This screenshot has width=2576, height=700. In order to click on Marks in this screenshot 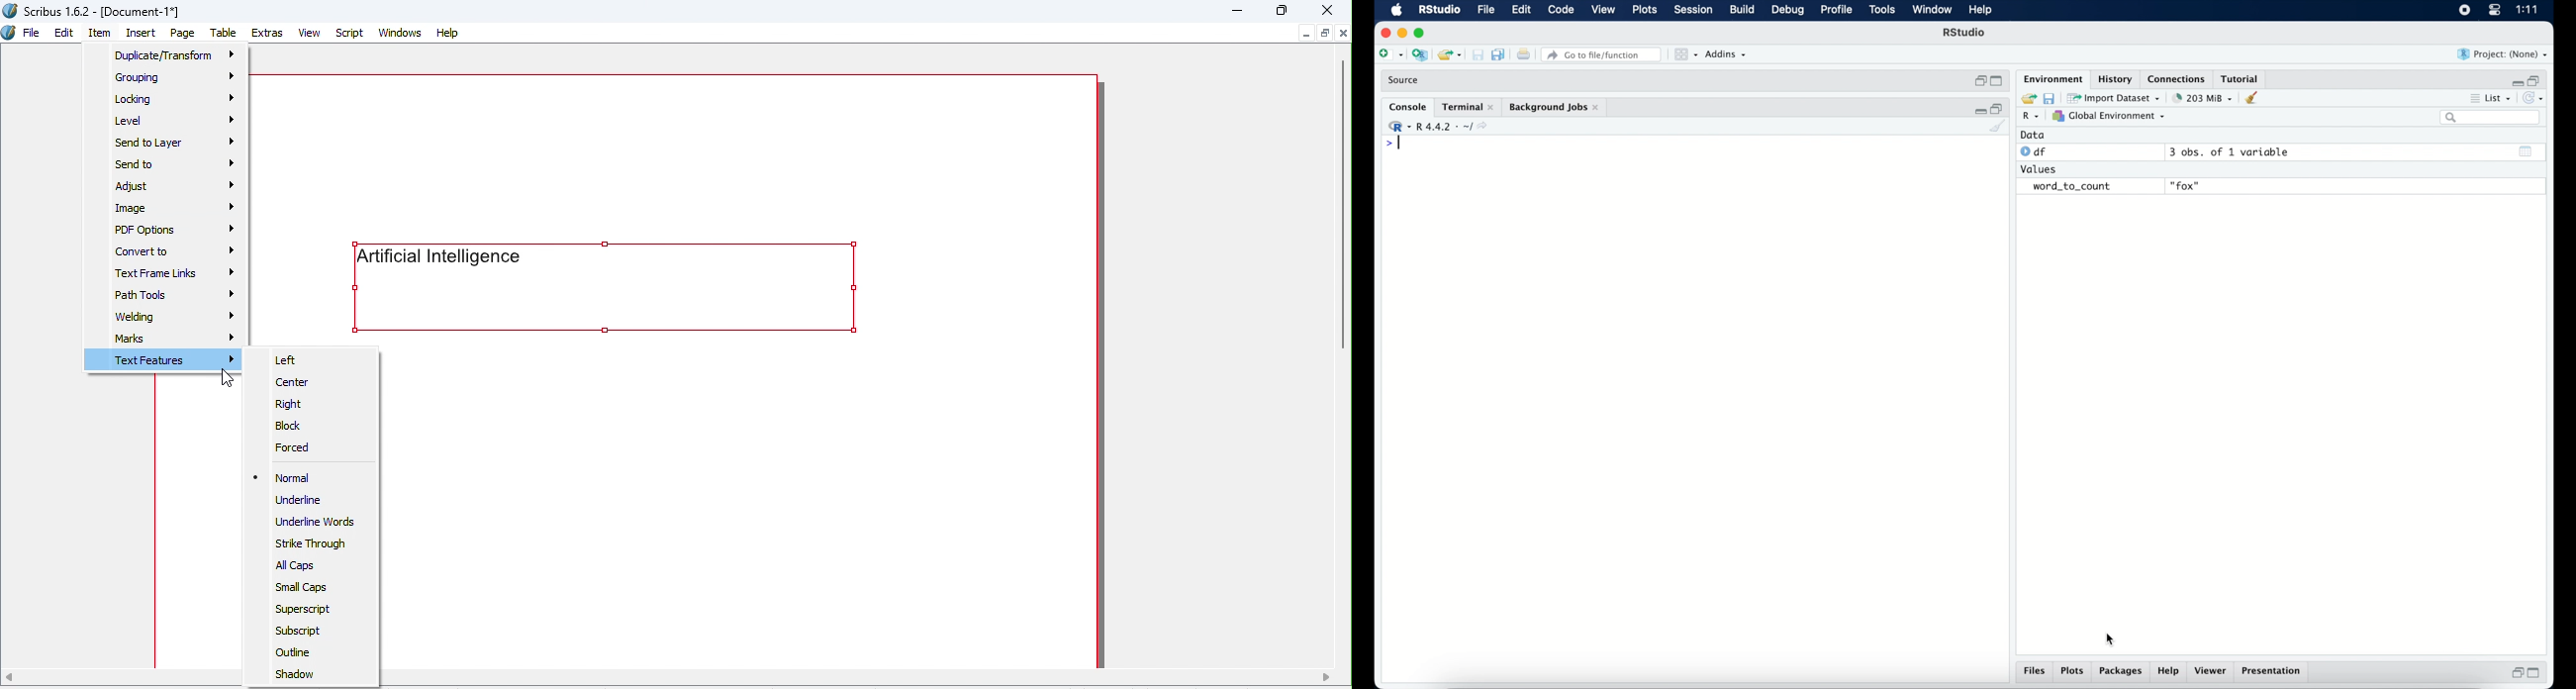, I will do `click(179, 341)`.